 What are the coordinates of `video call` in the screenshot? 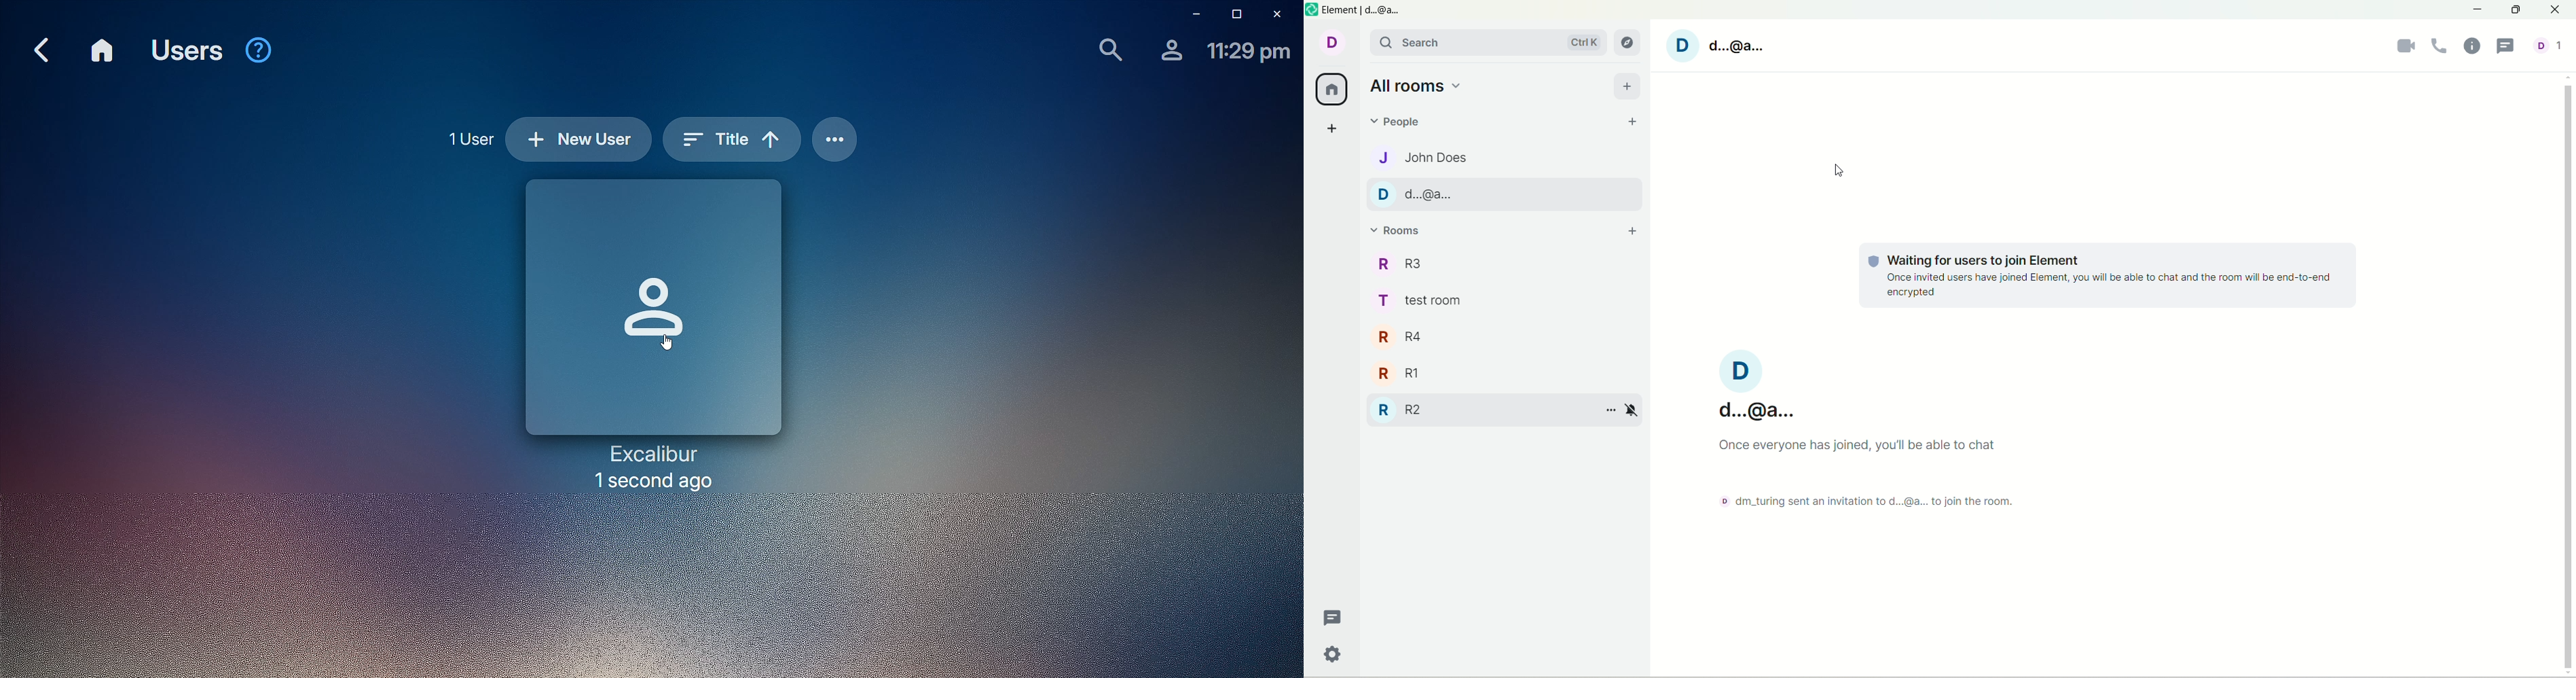 It's located at (2406, 46).